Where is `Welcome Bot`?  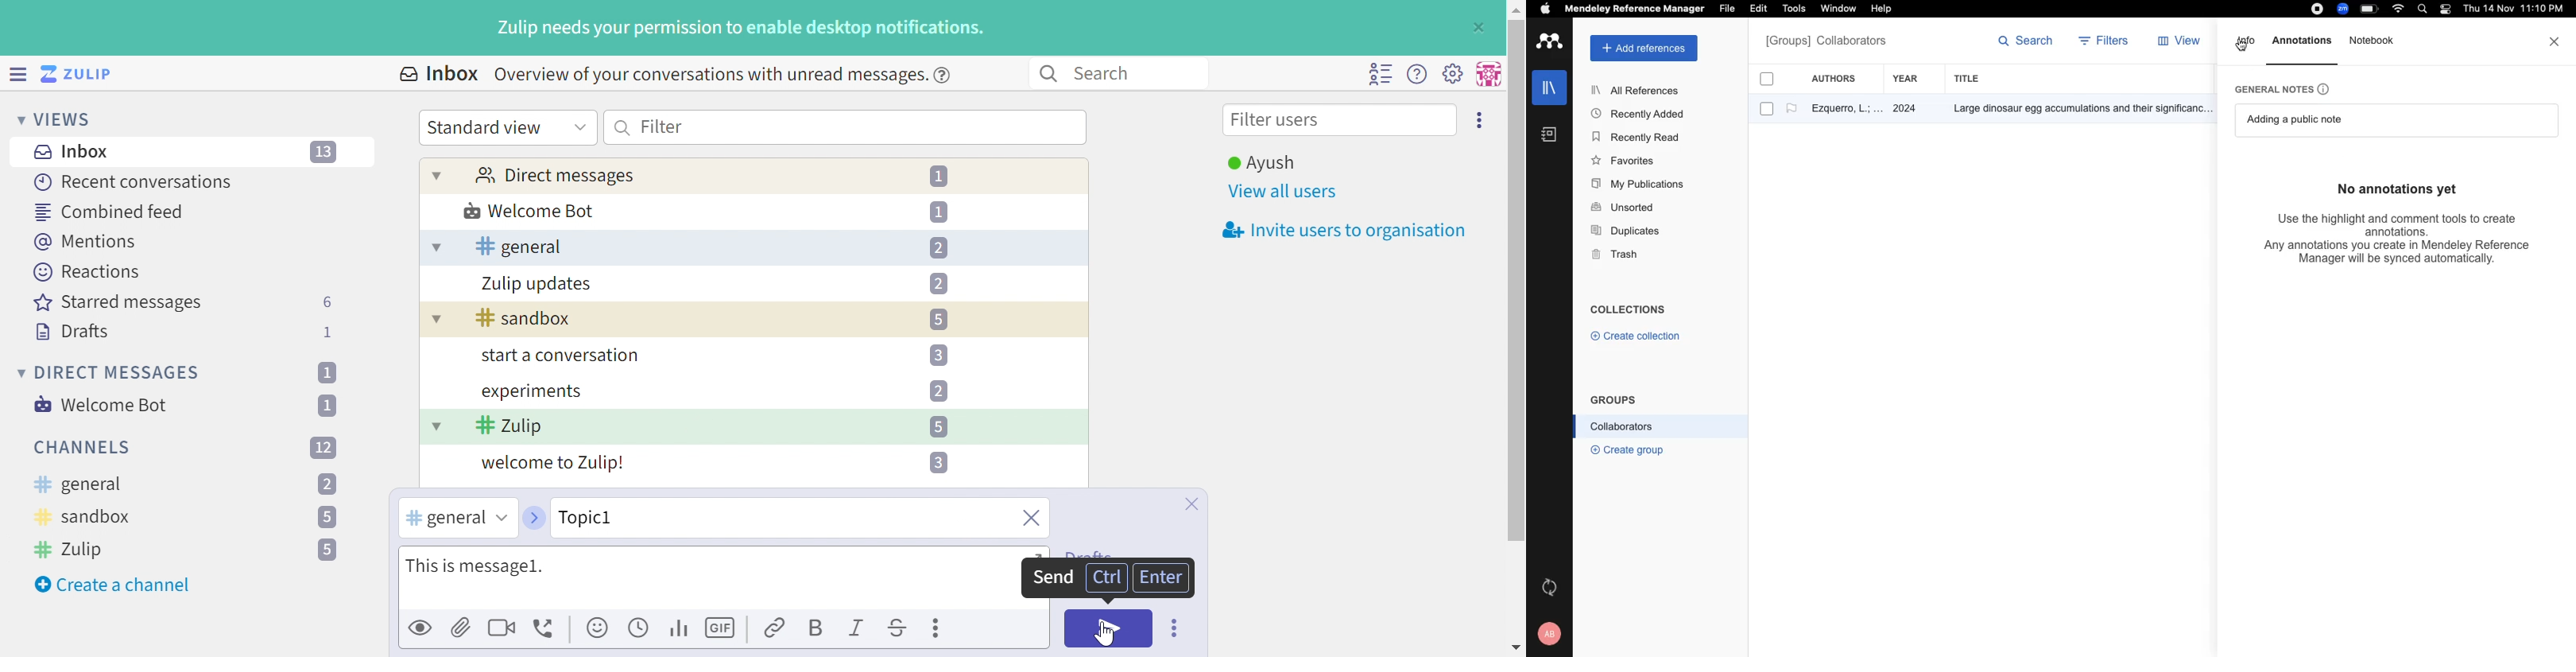 Welcome Bot is located at coordinates (530, 212).